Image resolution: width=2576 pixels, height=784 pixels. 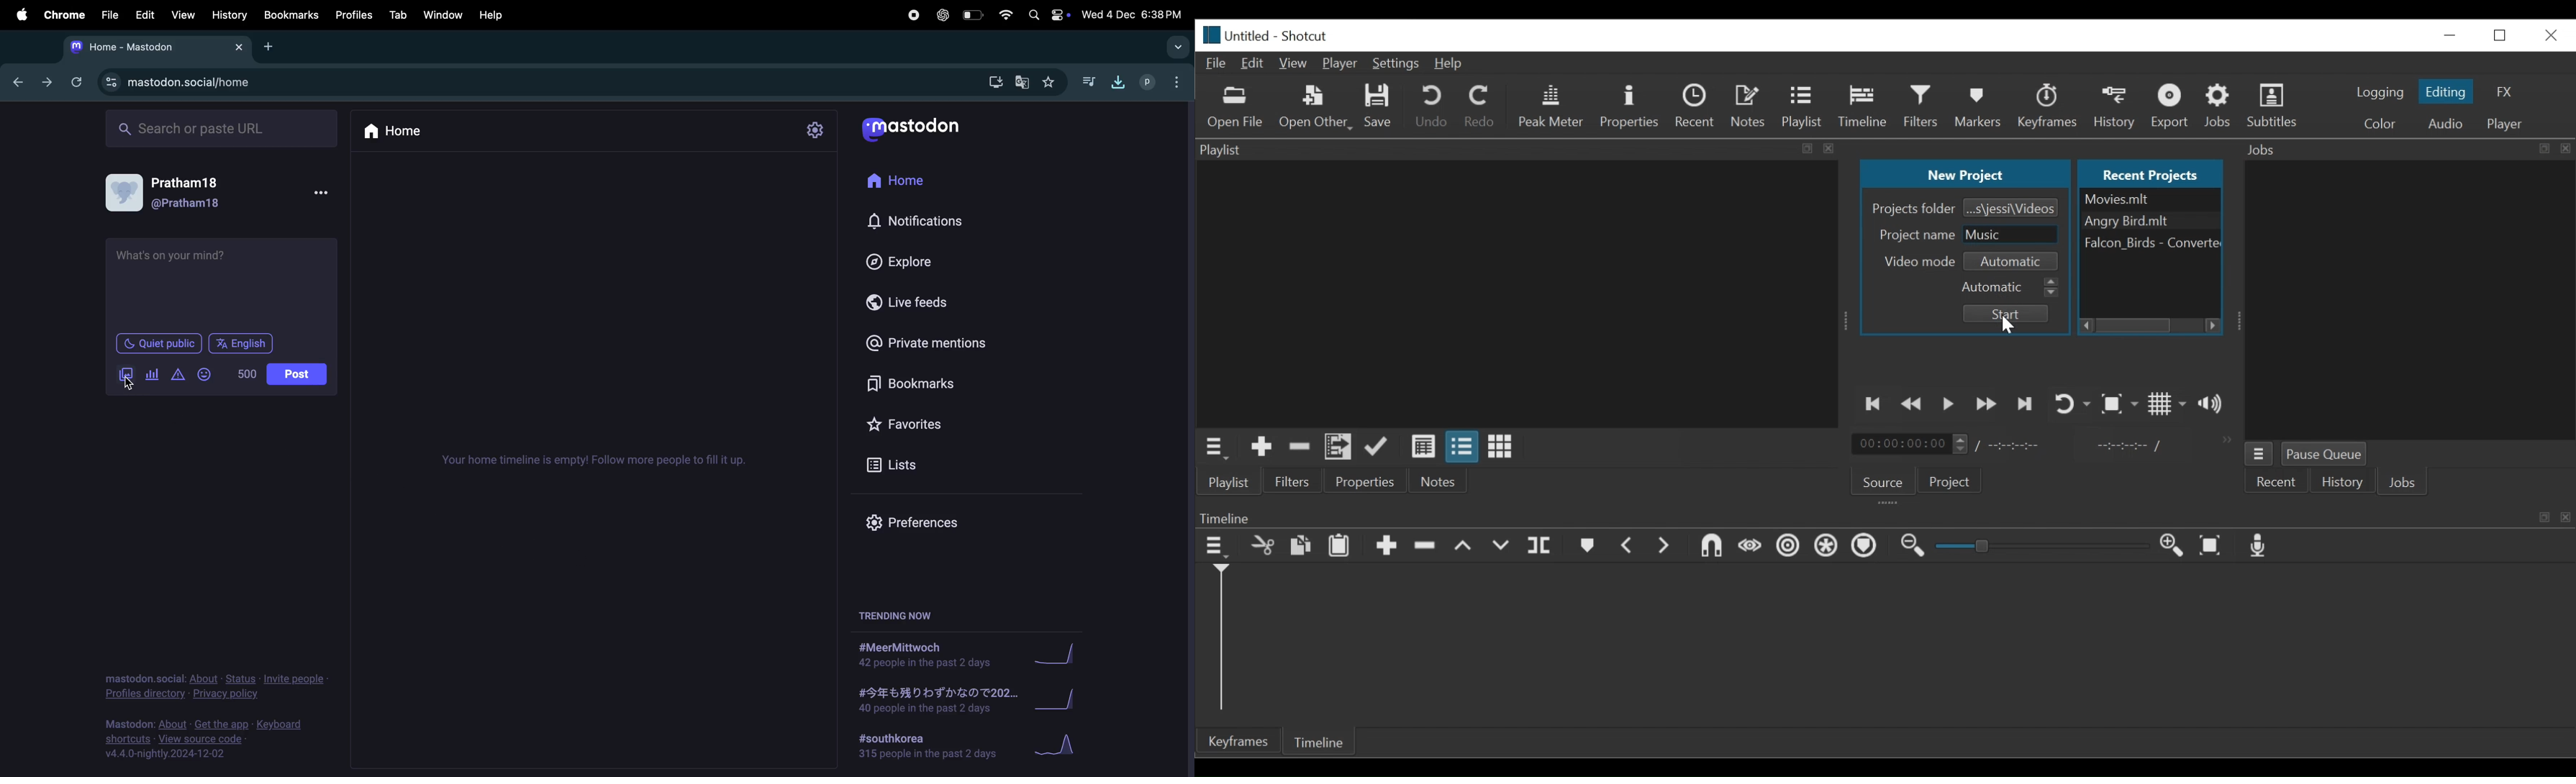 I want to click on poll, so click(x=150, y=375).